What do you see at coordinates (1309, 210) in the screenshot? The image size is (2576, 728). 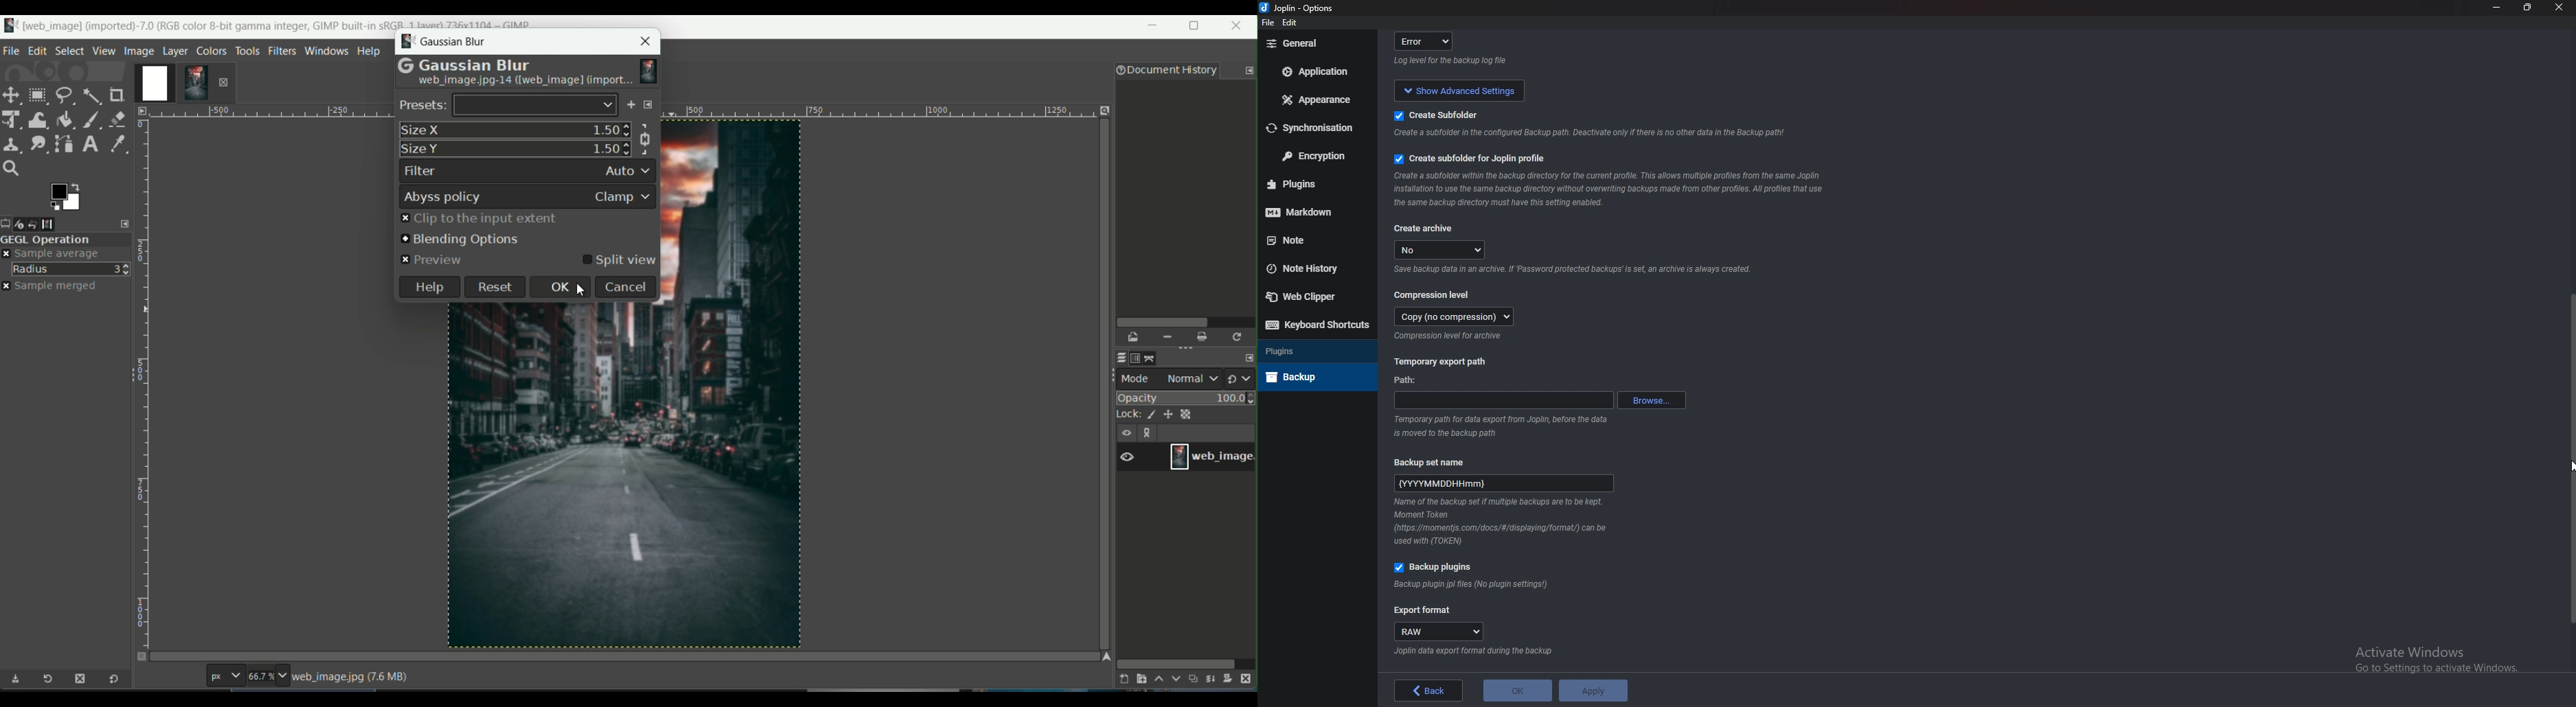 I see `Mark down` at bounding box center [1309, 210].